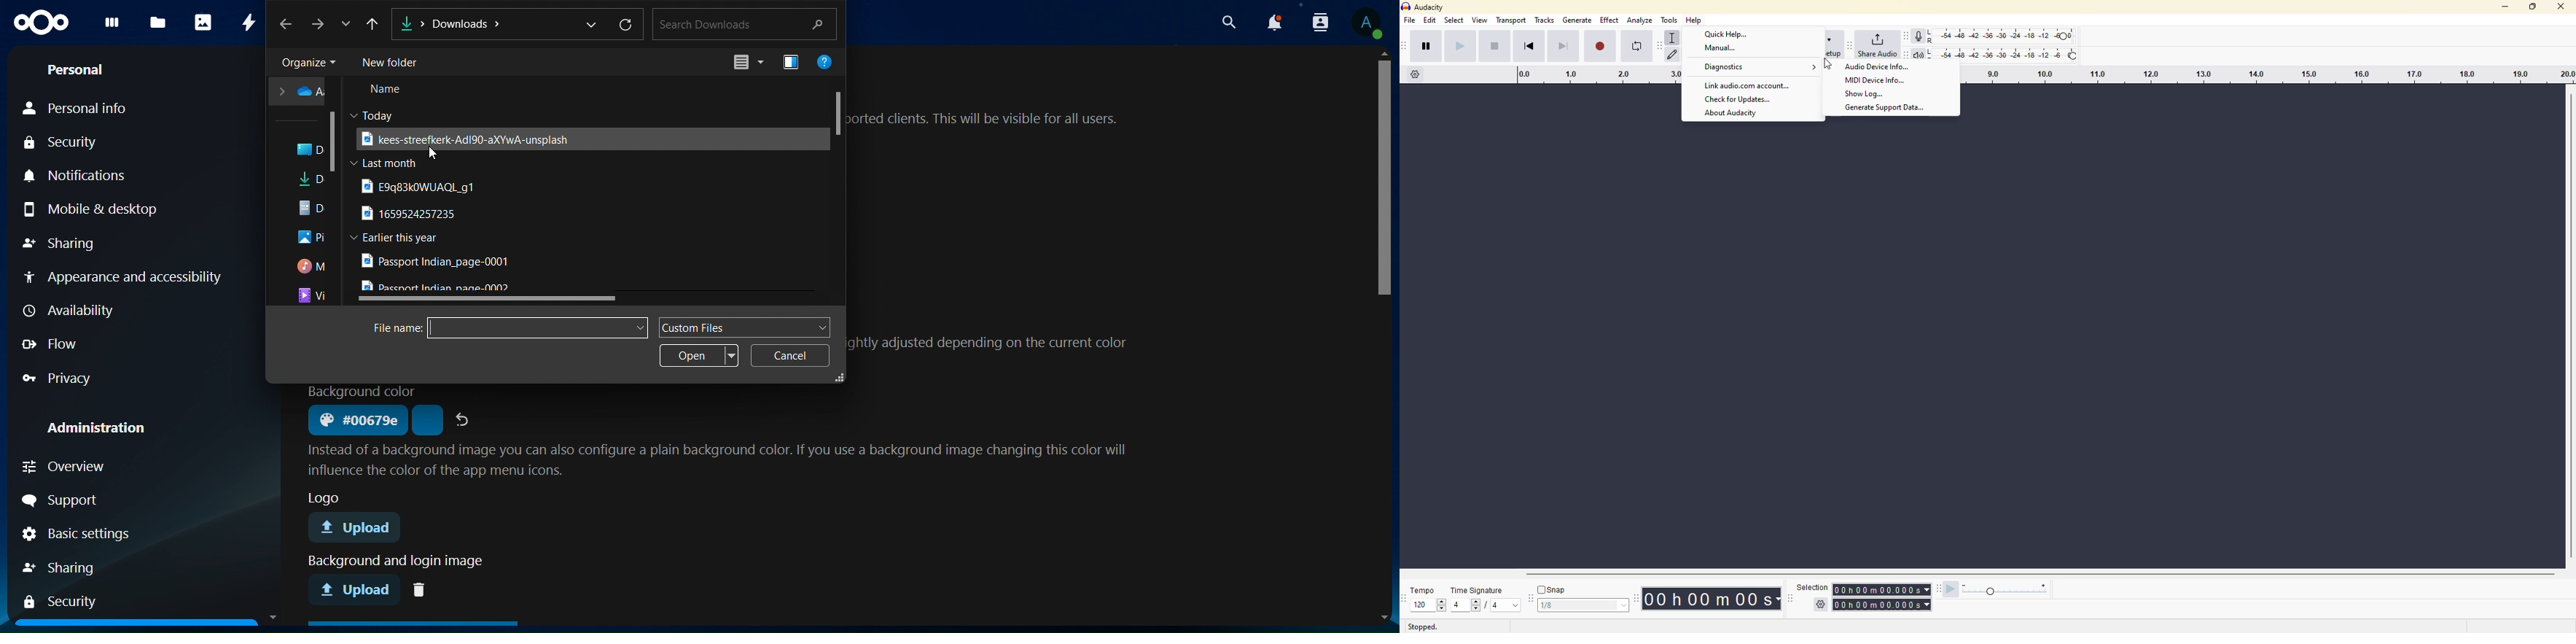 The height and width of the screenshot is (644, 2576). Describe the element at coordinates (398, 328) in the screenshot. I see `file name` at that location.